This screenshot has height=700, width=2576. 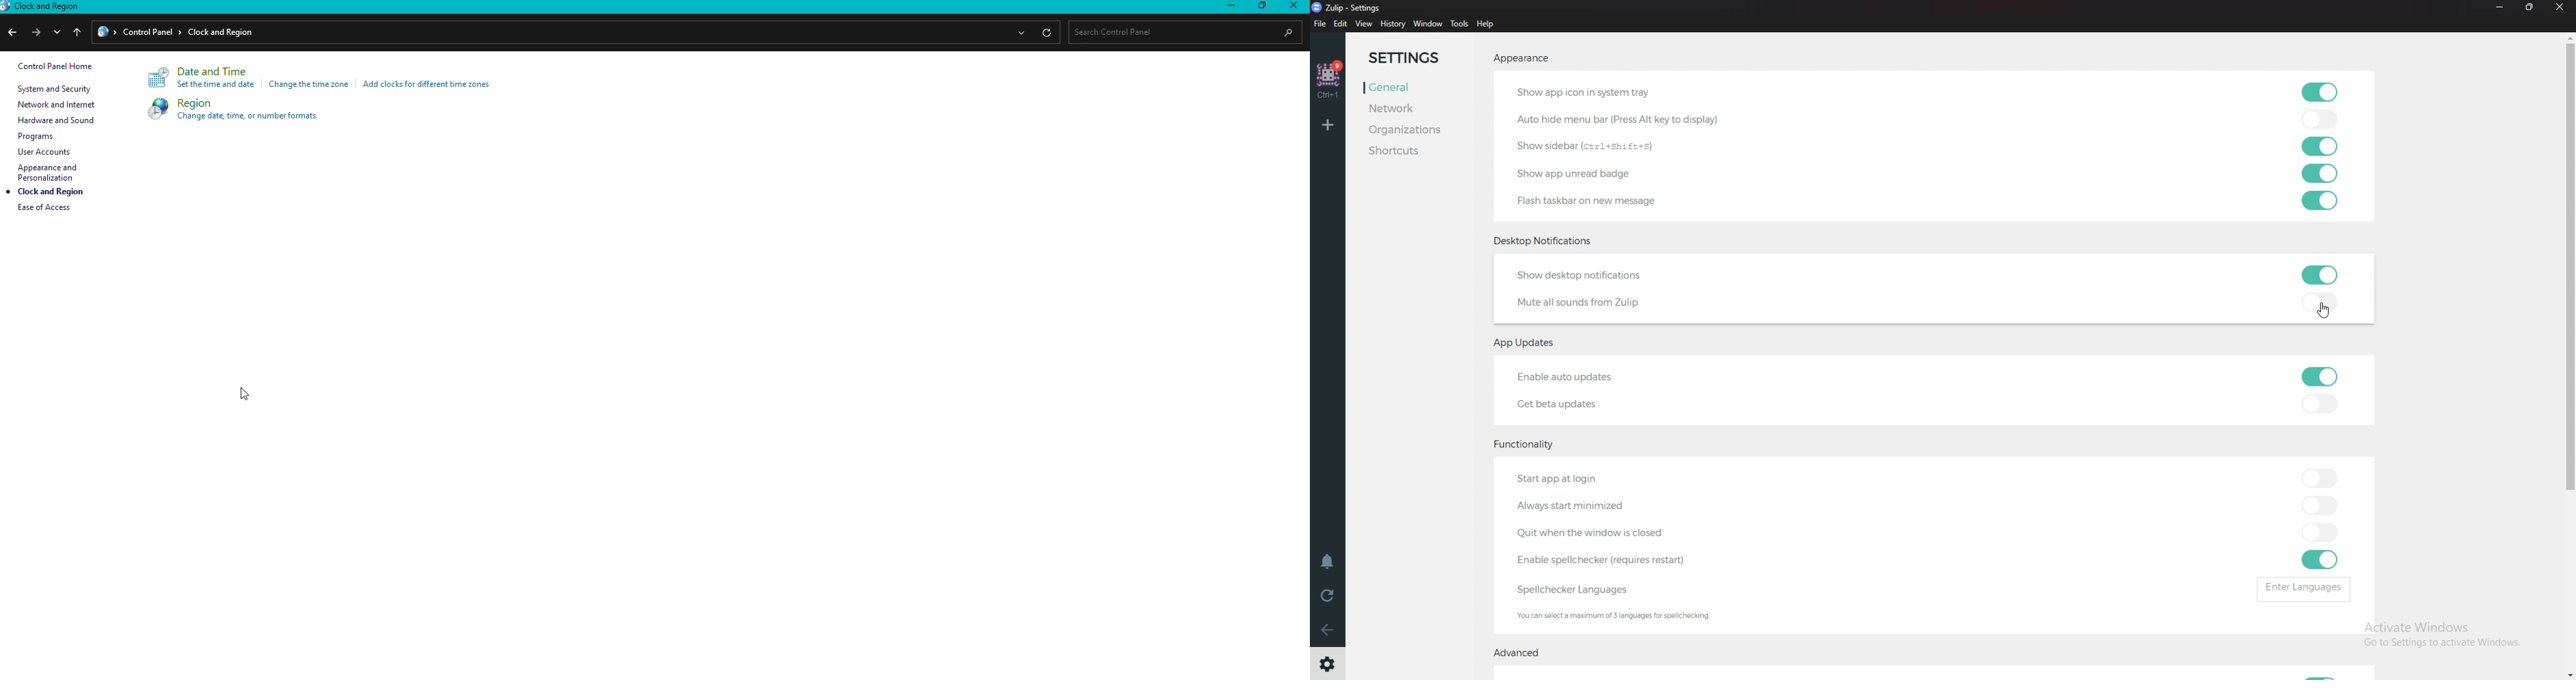 I want to click on System and security, so click(x=56, y=88).